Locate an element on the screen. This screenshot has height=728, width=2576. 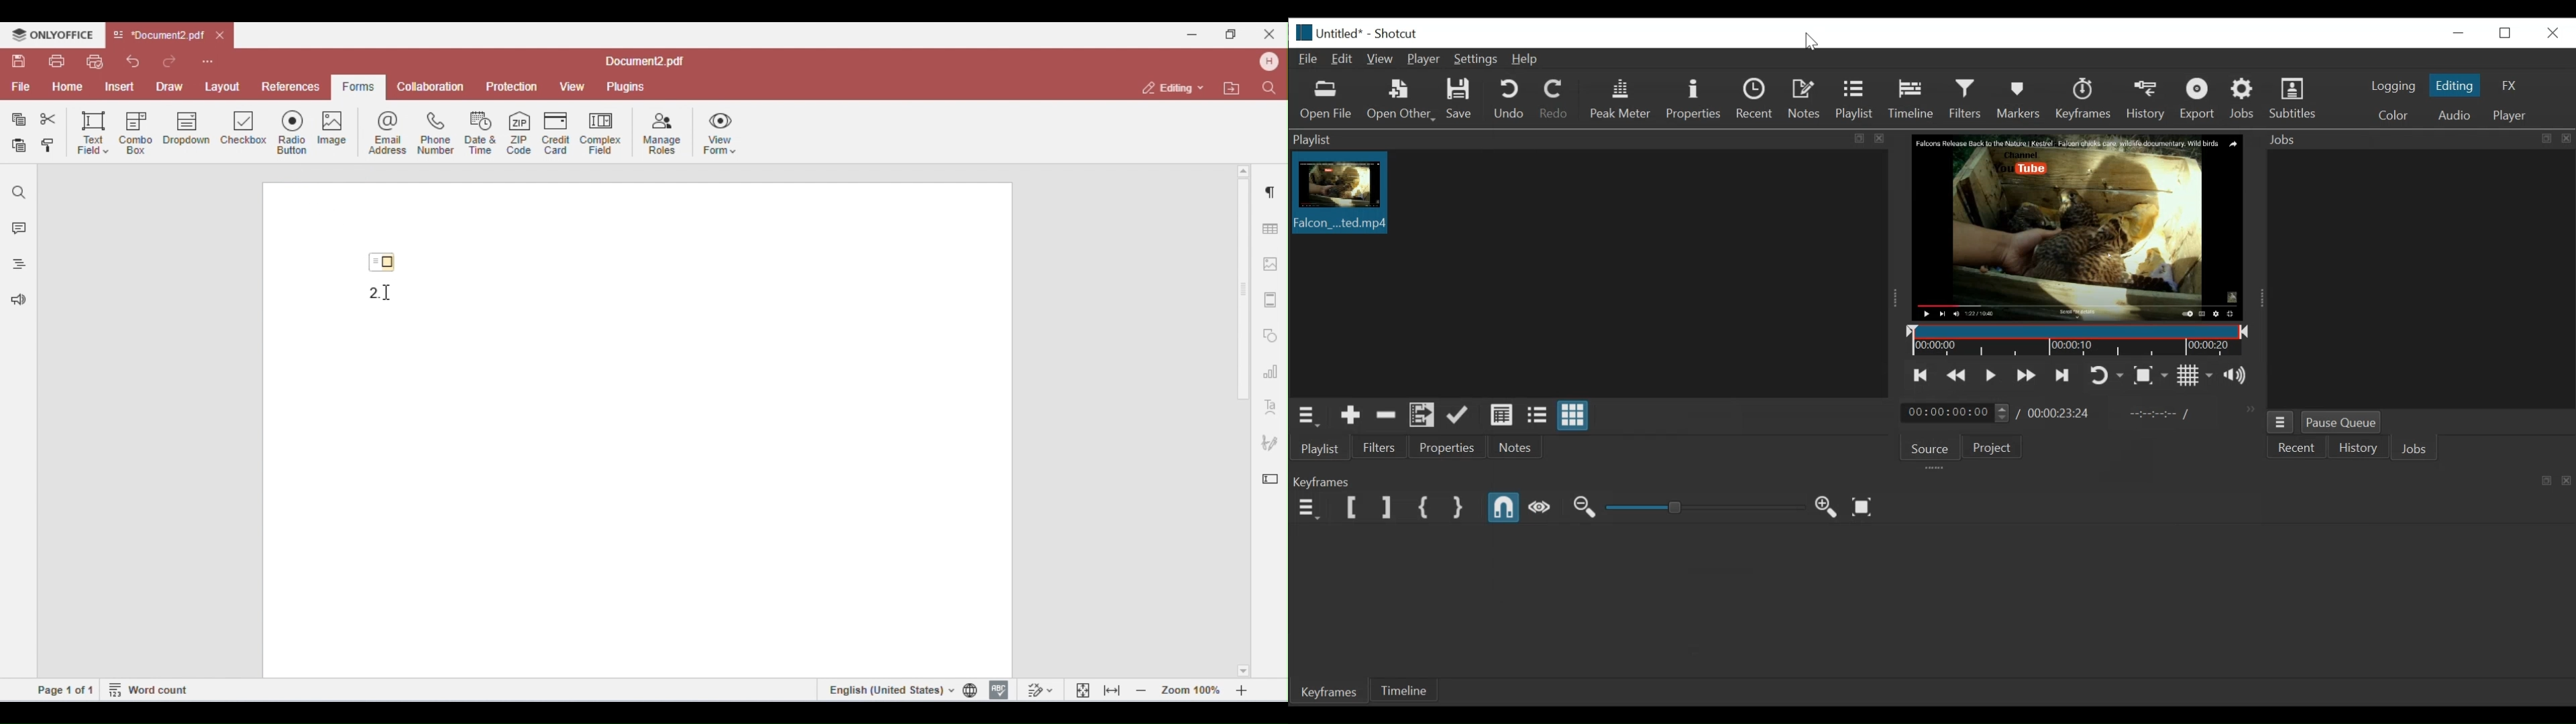
Notes is located at coordinates (1805, 99).